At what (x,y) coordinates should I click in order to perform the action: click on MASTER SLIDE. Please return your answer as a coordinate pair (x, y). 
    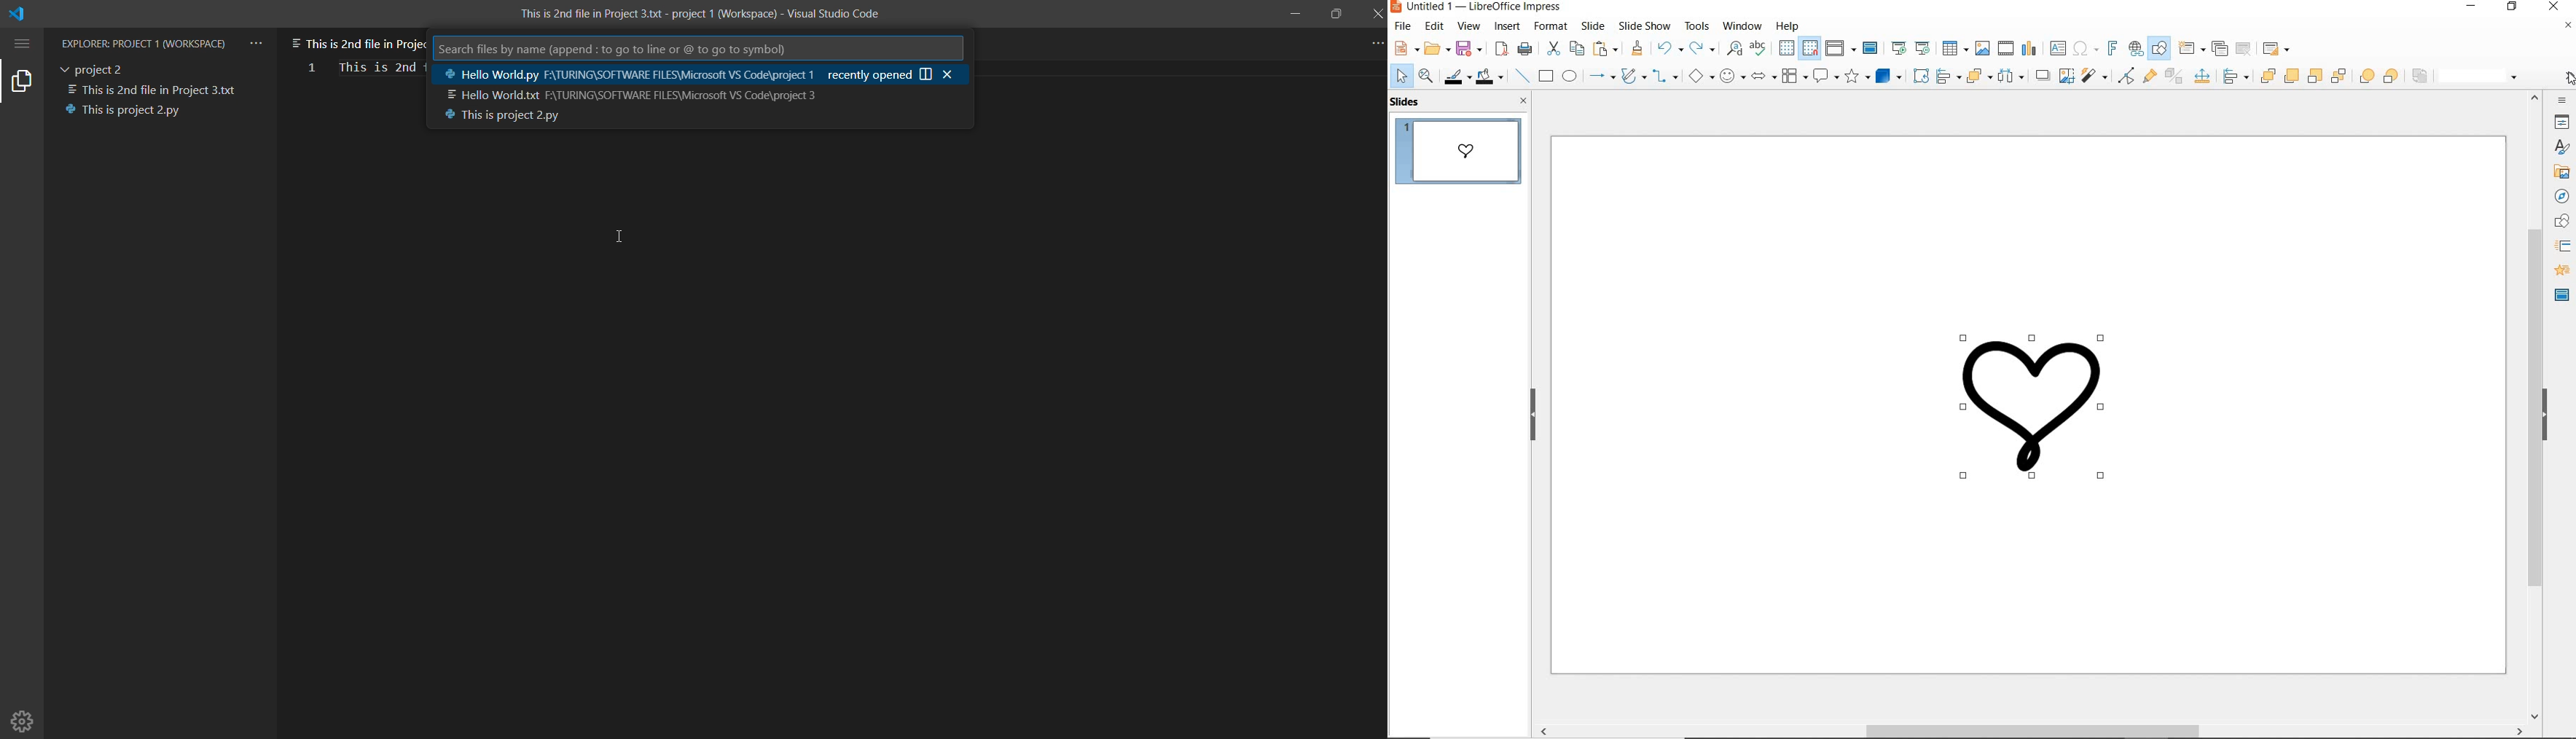
    Looking at the image, I should click on (2562, 297).